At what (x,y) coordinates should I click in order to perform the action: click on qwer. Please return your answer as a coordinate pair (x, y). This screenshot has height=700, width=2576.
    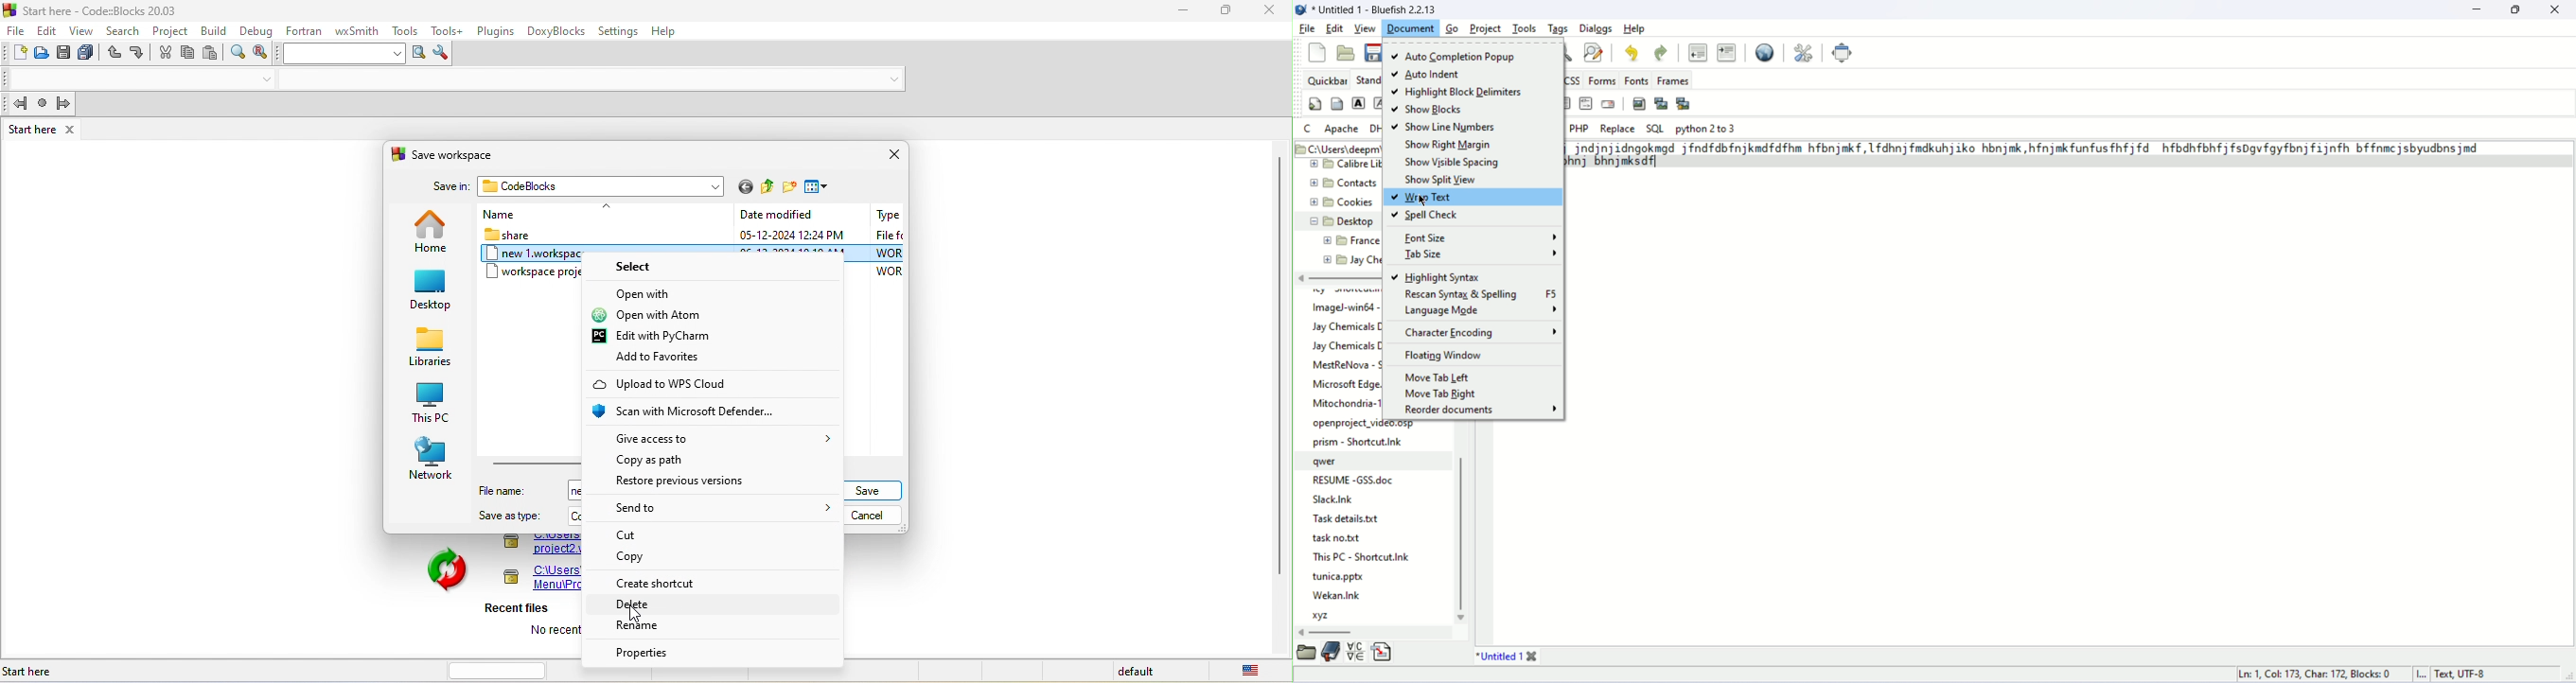
    Looking at the image, I should click on (1331, 462).